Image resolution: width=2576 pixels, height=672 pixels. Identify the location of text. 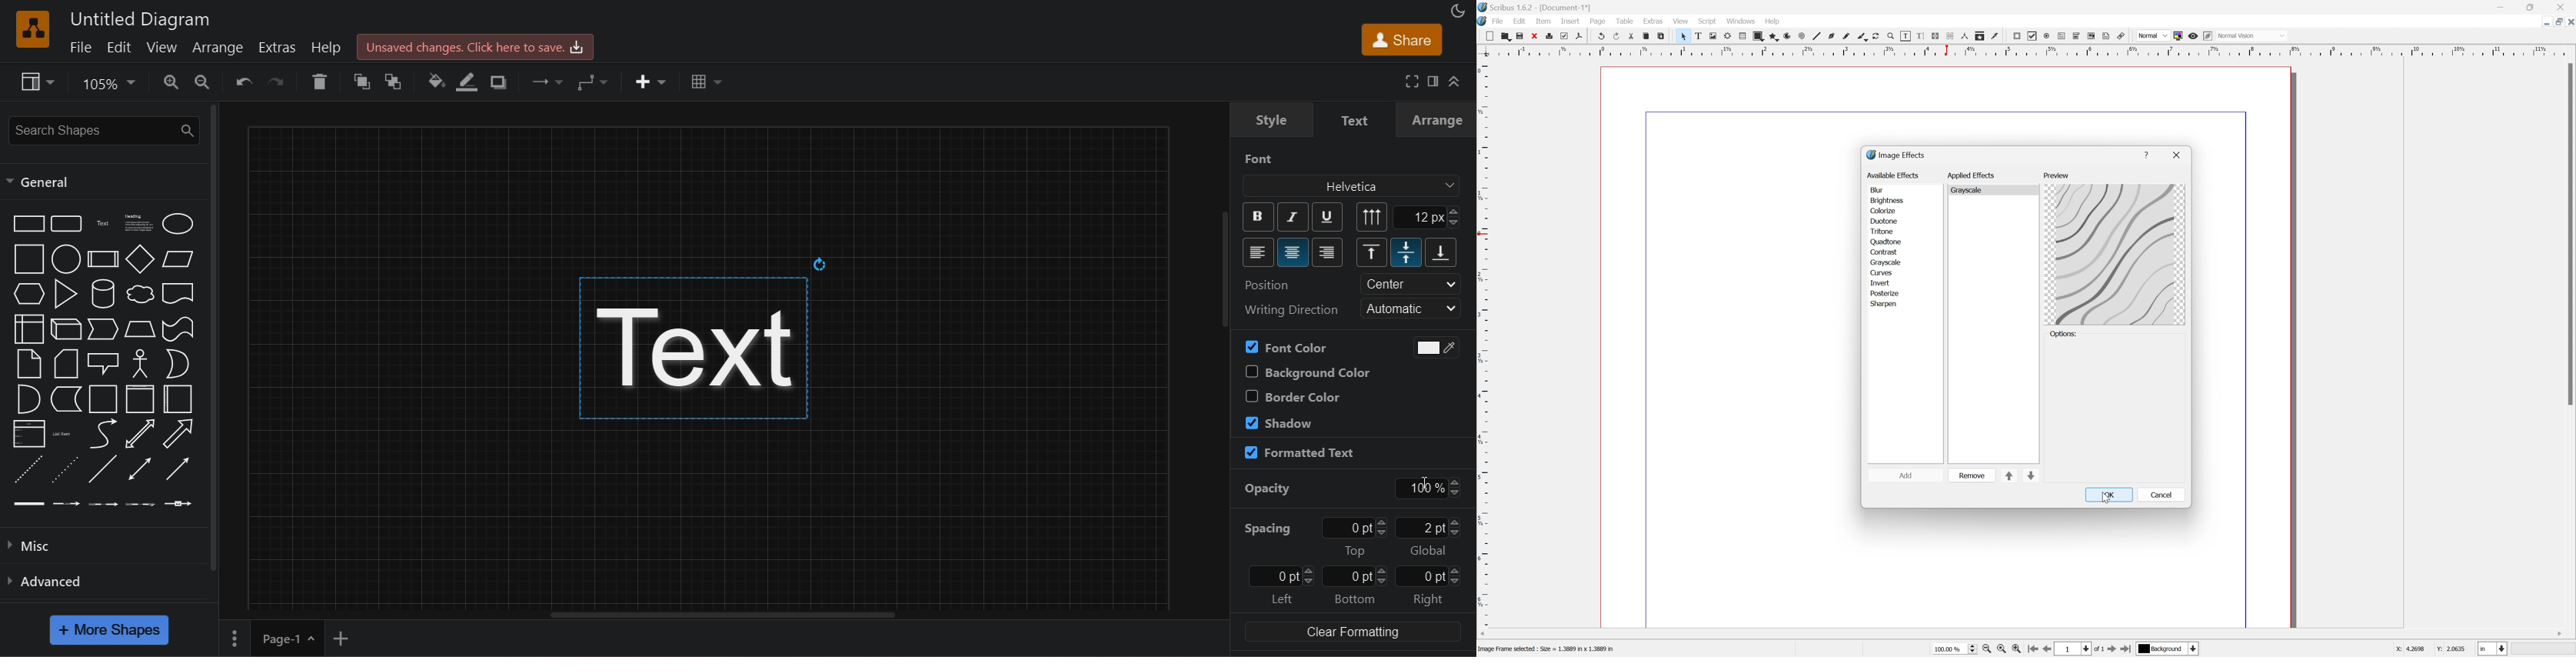
(1356, 121).